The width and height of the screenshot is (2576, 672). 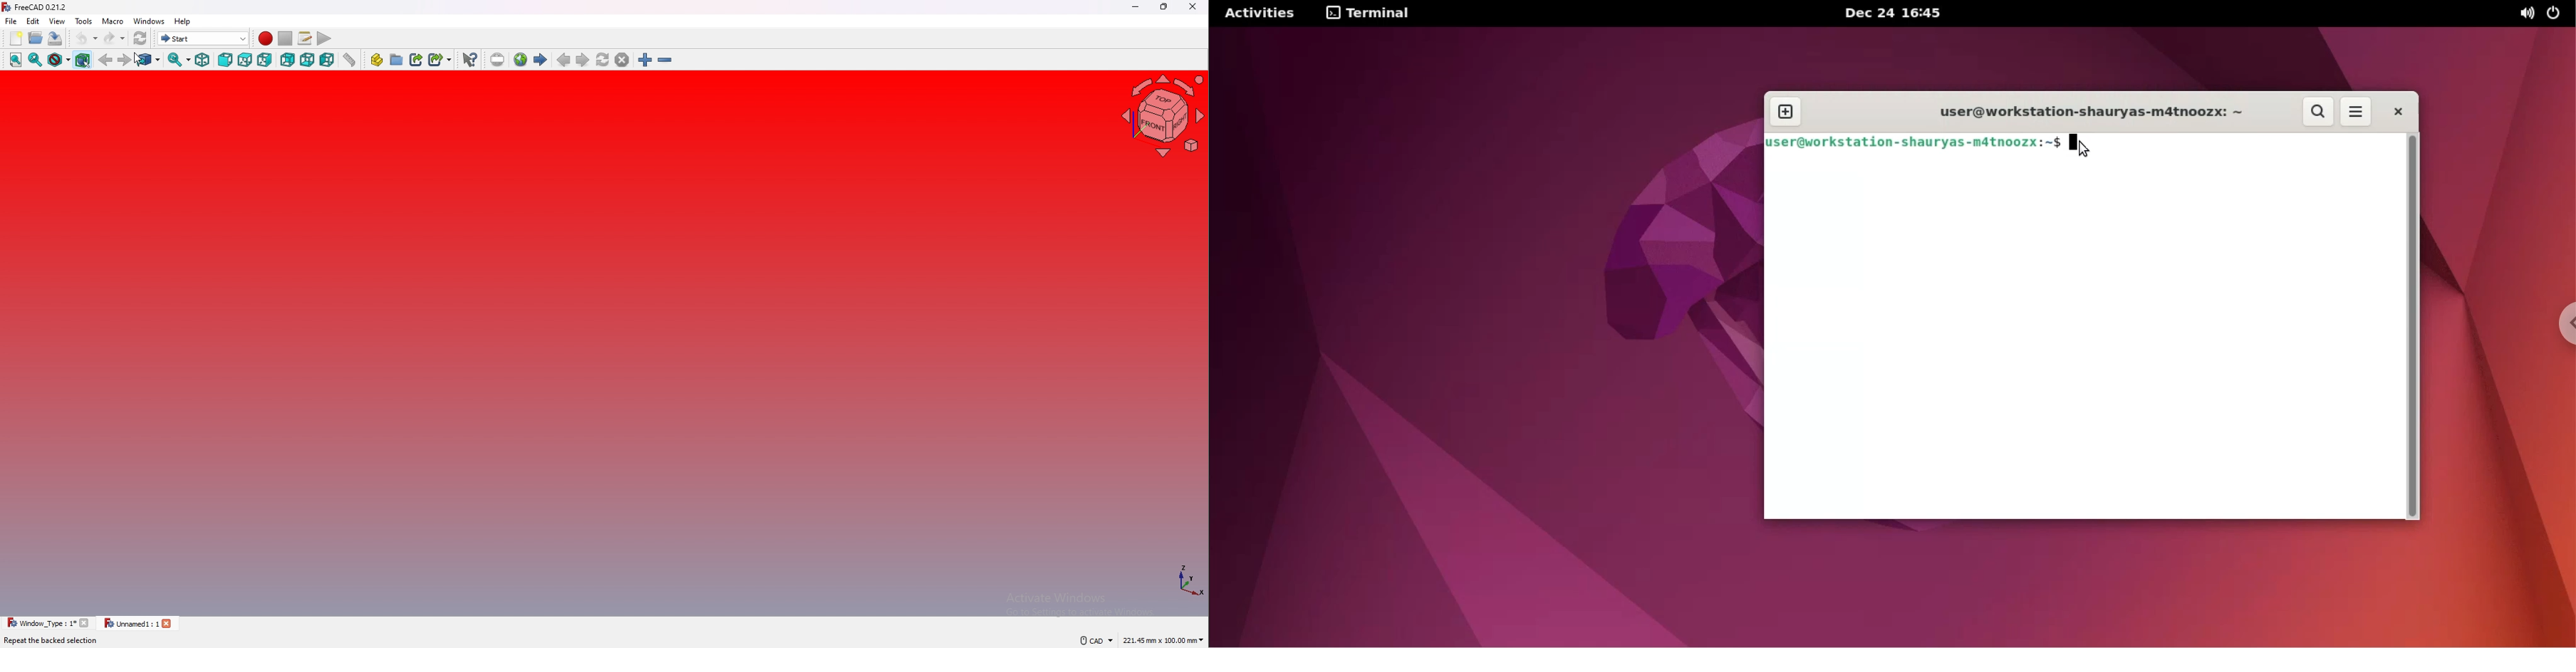 What do you see at coordinates (1094, 640) in the screenshot?
I see `CAD` at bounding box center [1094, 640].